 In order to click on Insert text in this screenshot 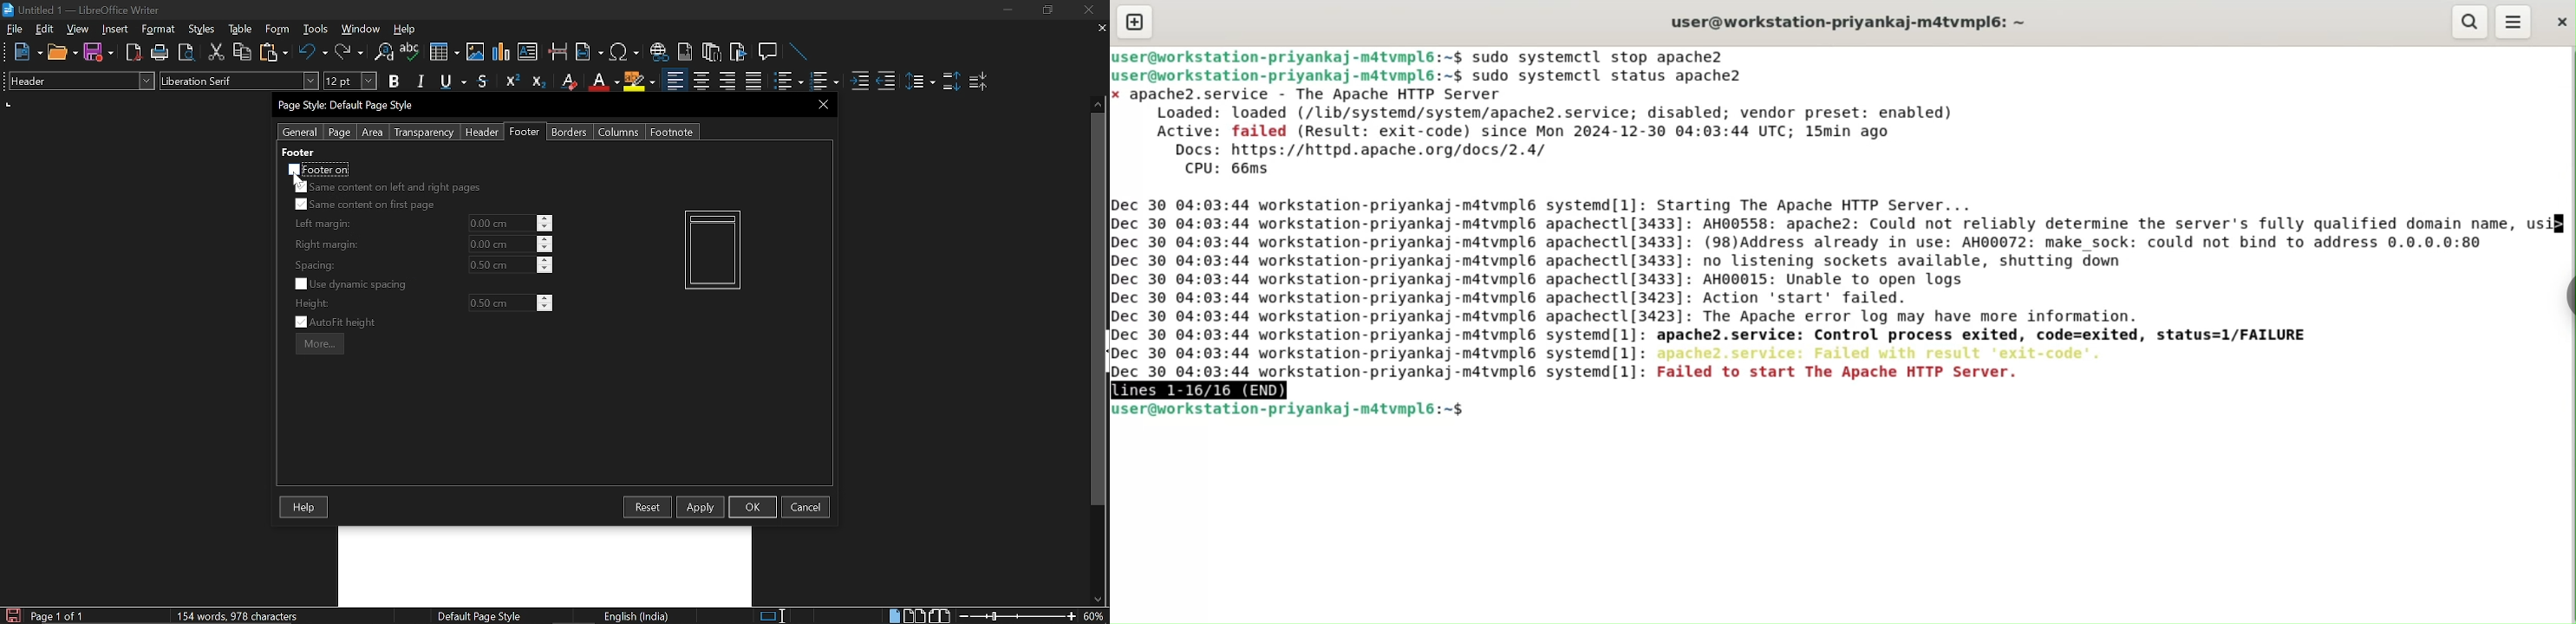, I will do `click(527, 51)`.